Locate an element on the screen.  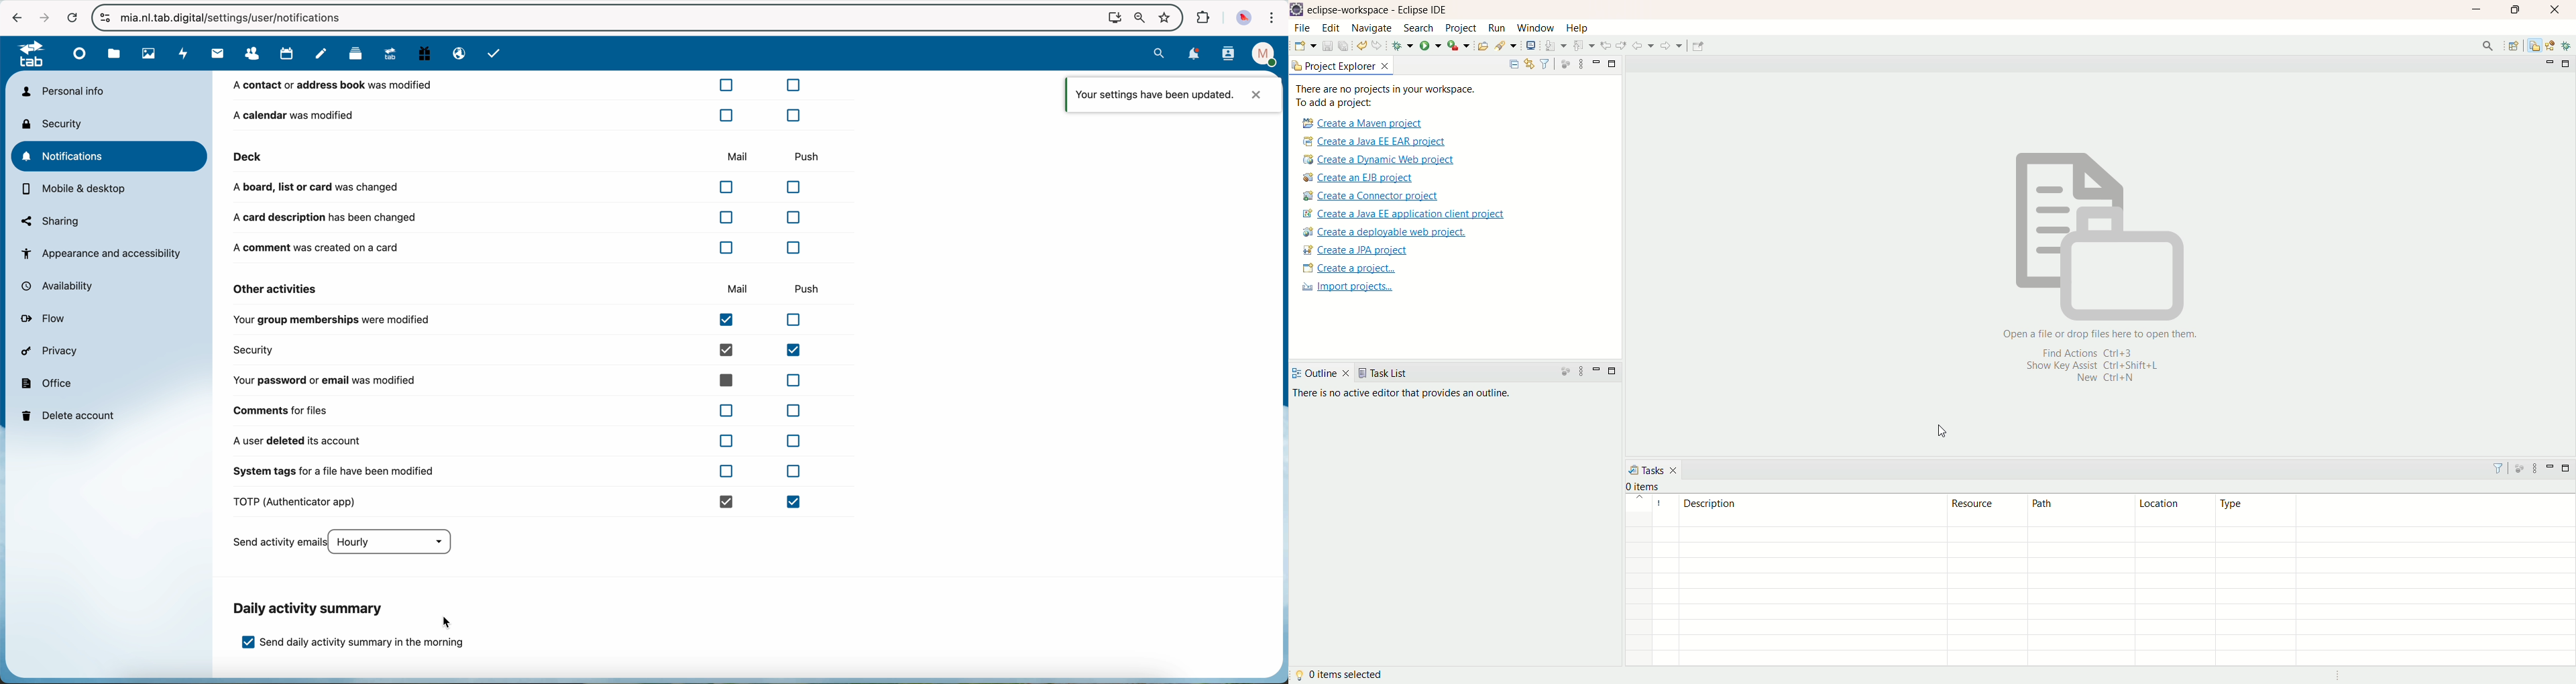
mail is located at coordinates (735, 155).